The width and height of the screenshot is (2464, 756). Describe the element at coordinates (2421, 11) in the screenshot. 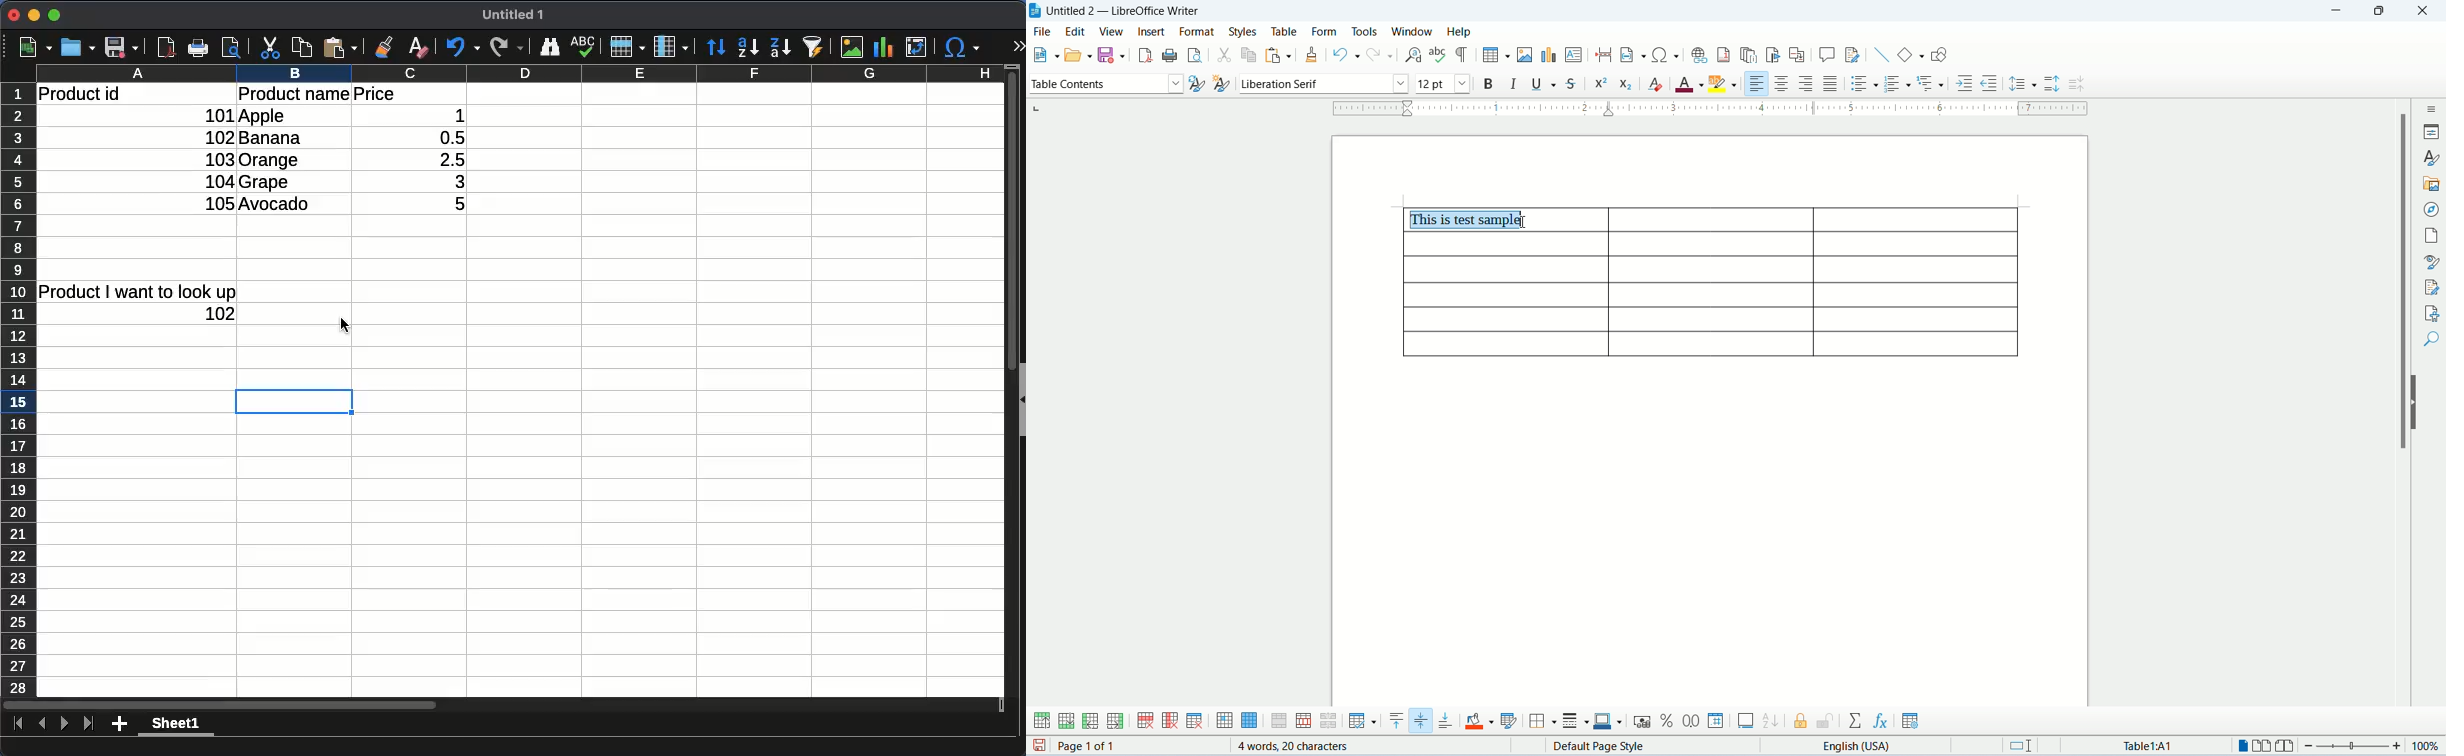

I see `close` at that location.